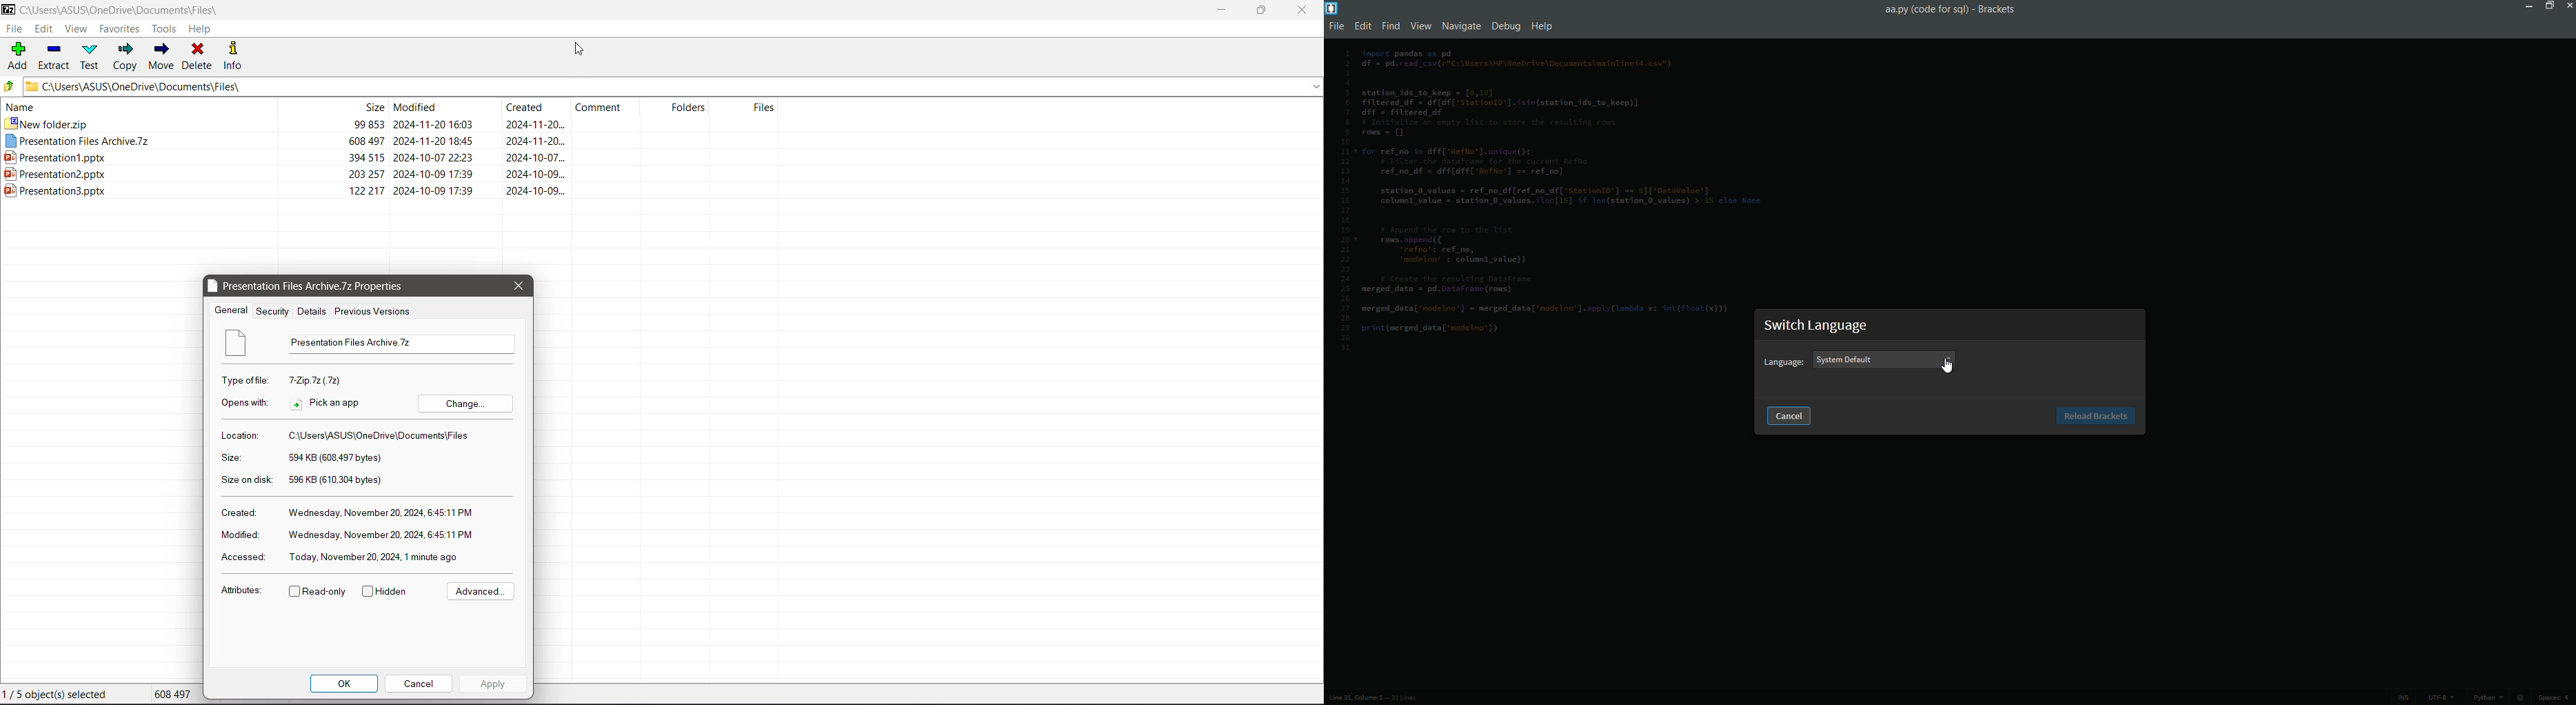 This screenshot has height=728, width=2576. I want to click on python, so click(2502, 699).